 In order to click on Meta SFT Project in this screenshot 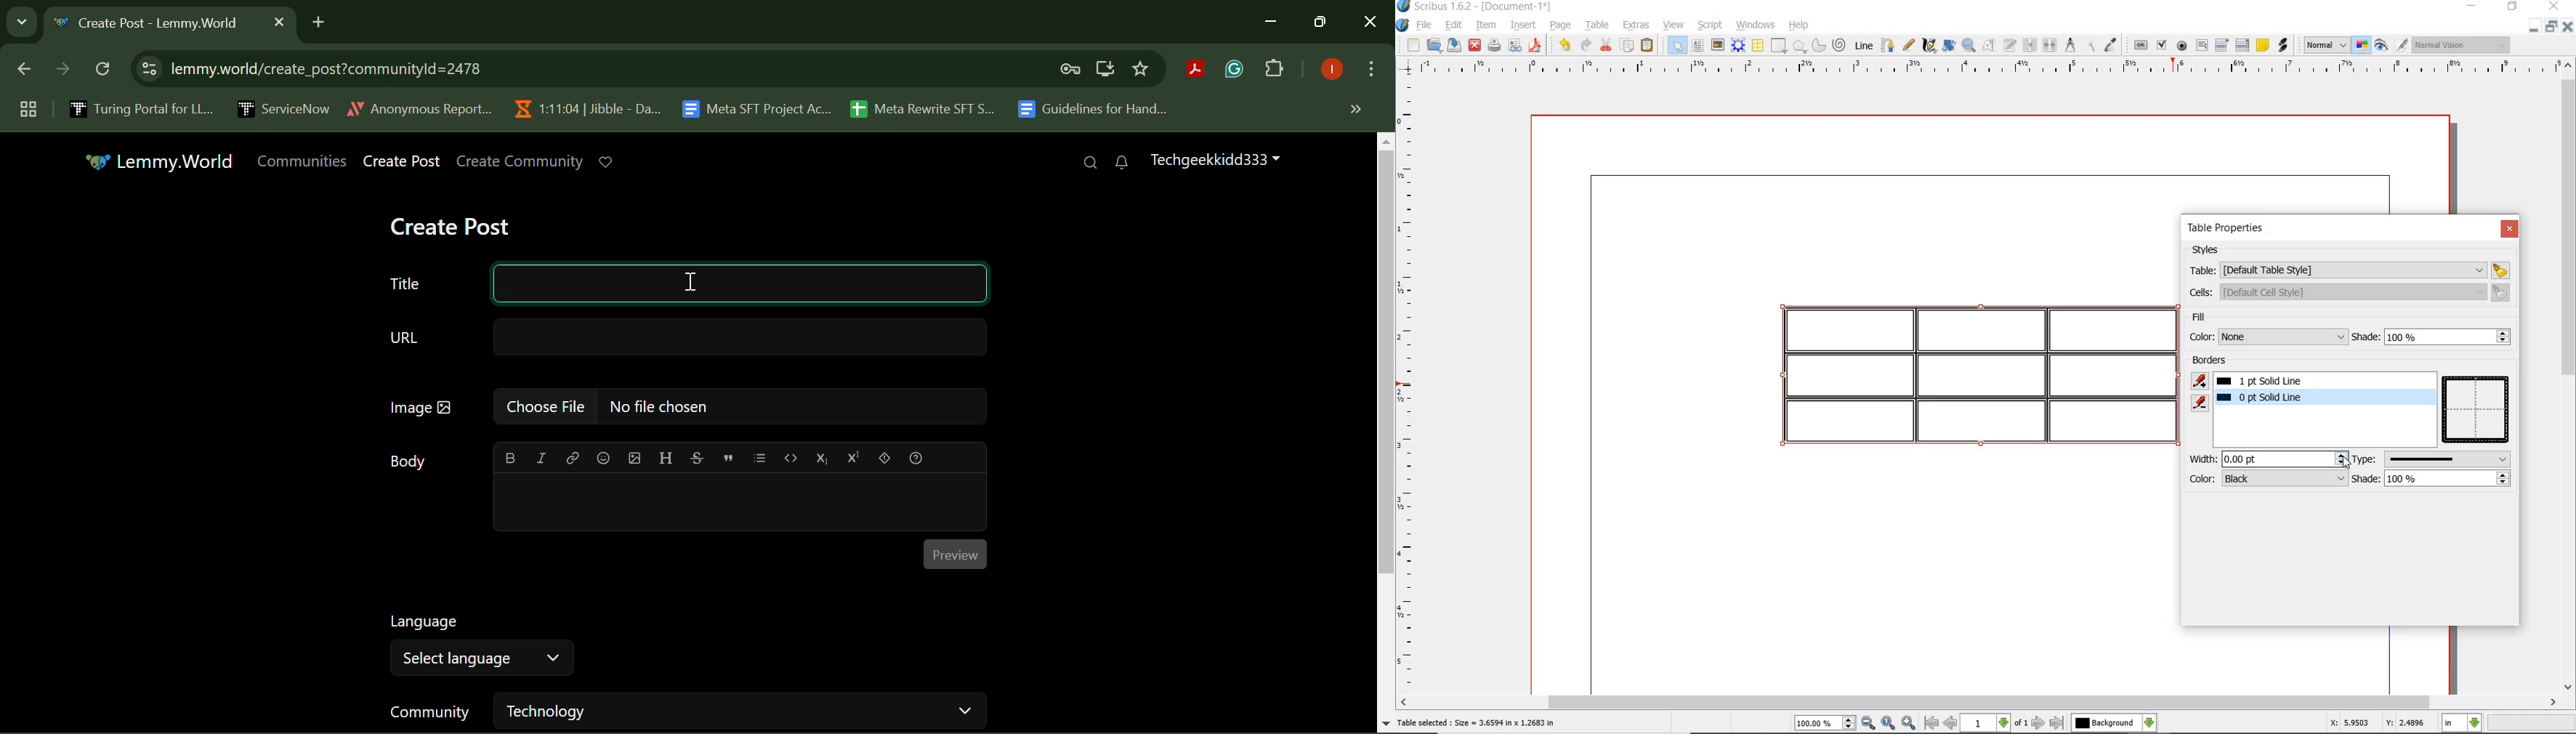, I will do `click(759, 108)`.